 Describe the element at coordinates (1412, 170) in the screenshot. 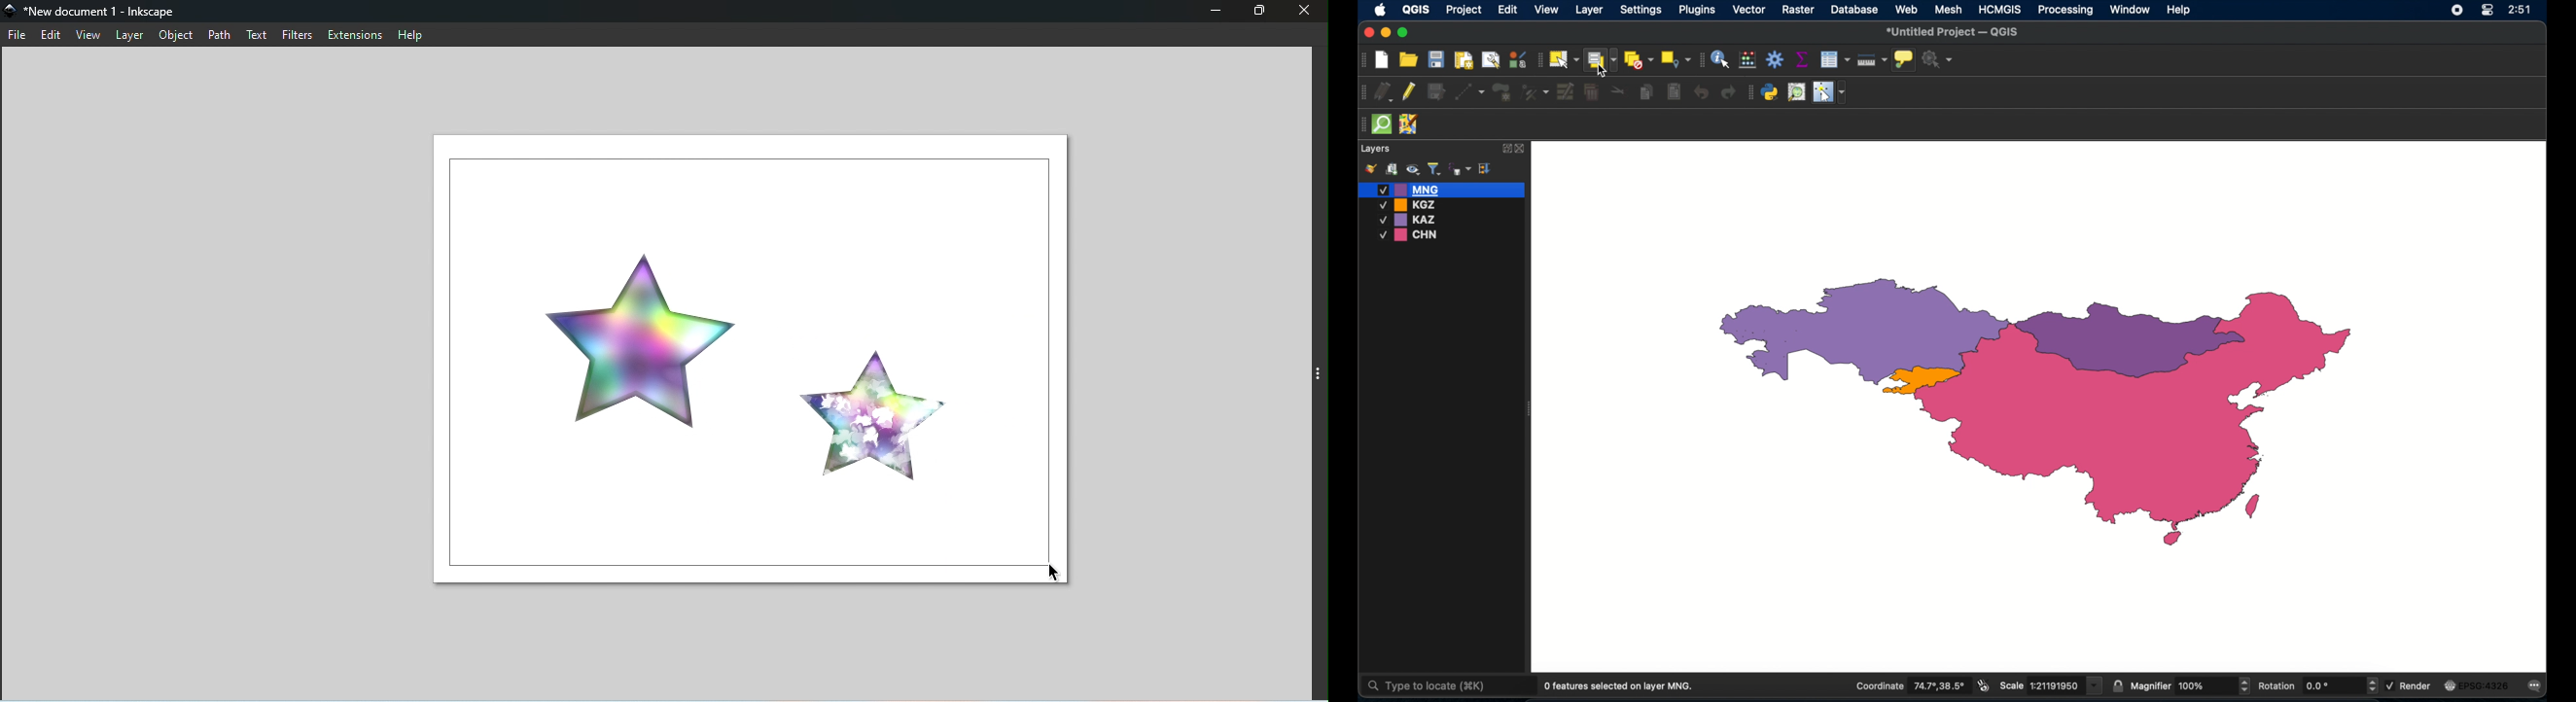

I see `manage map theme` at that location.